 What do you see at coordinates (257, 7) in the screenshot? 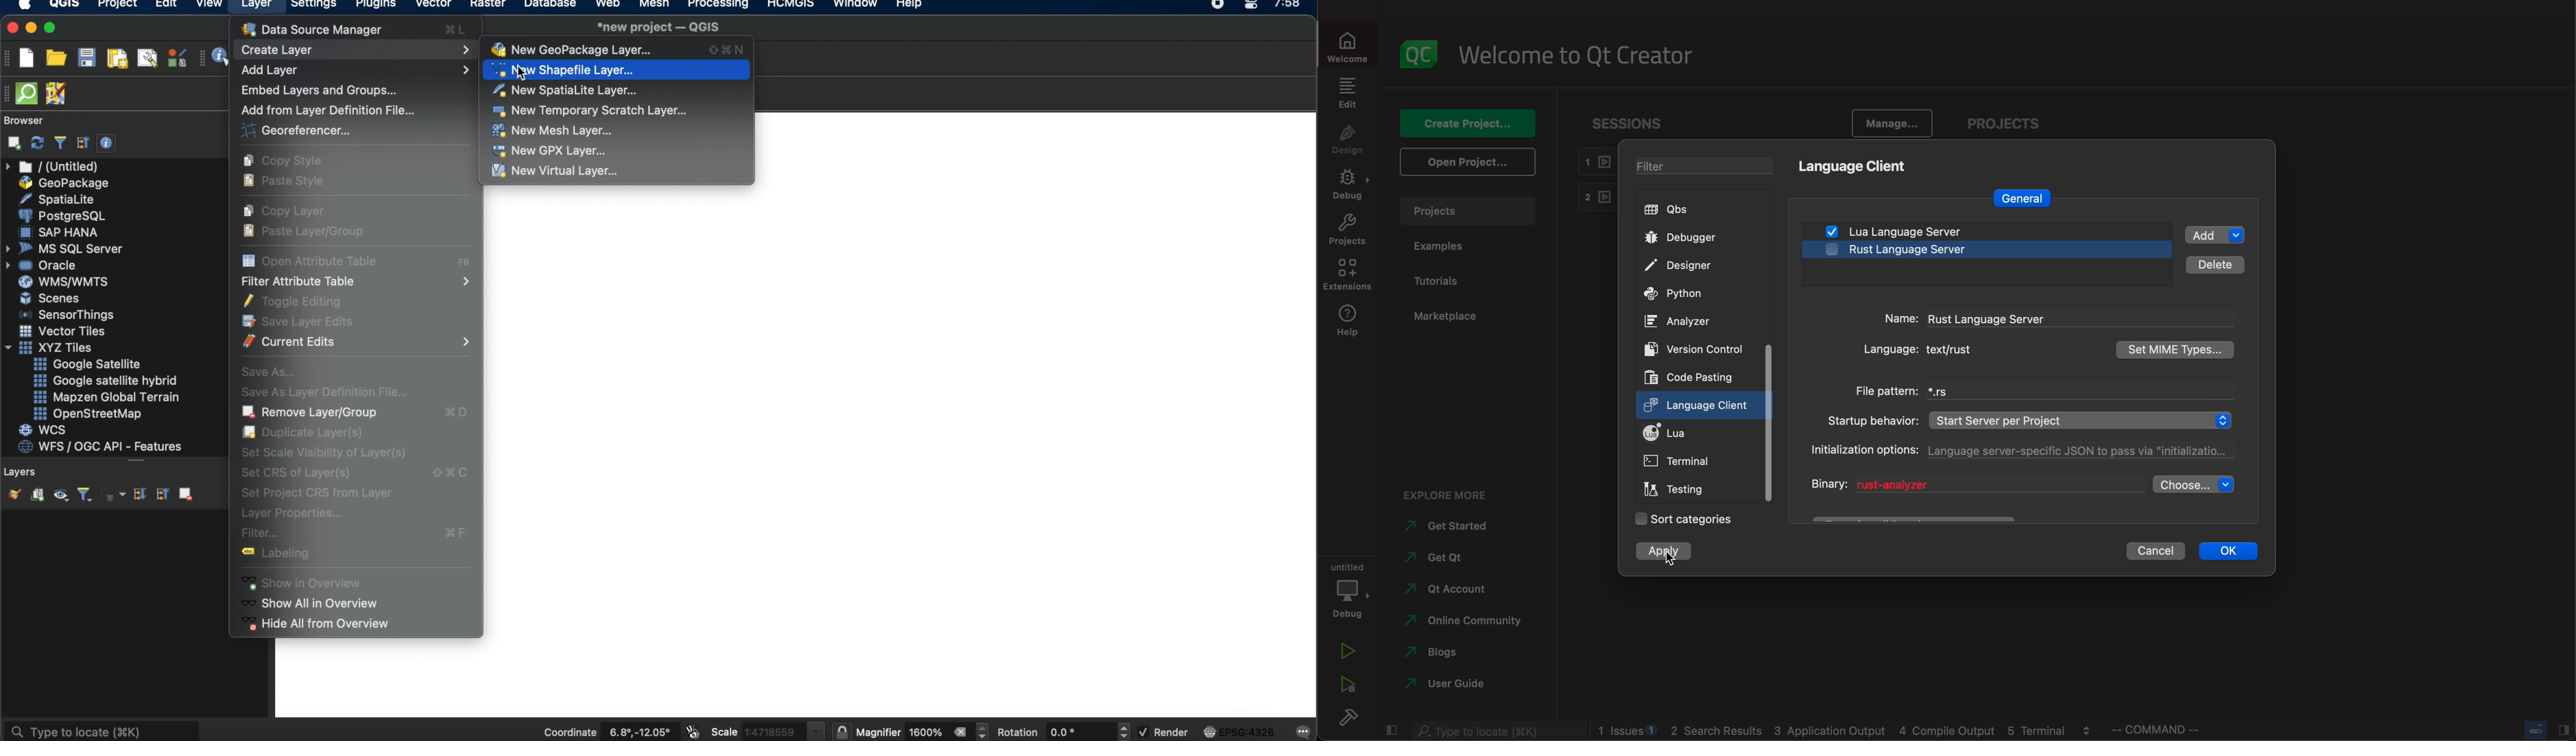
I see `layer` at bounding box center [257, 7].